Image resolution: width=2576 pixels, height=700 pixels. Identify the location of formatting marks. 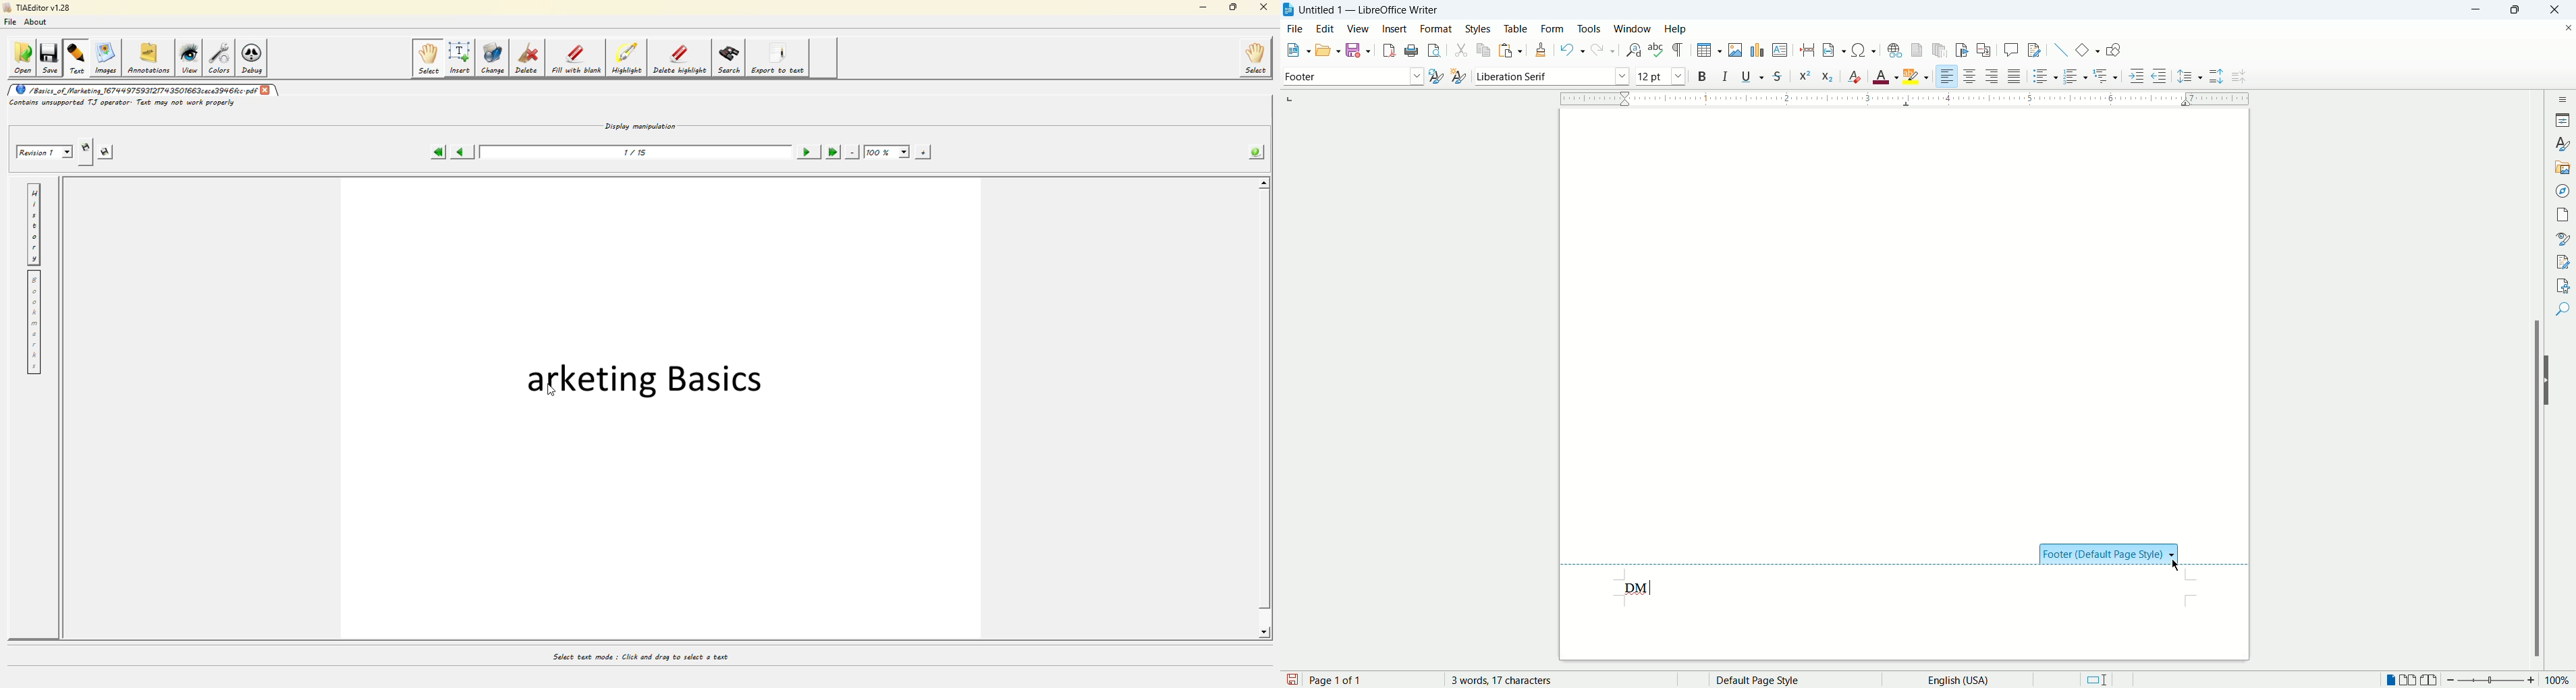
(1680, 49).